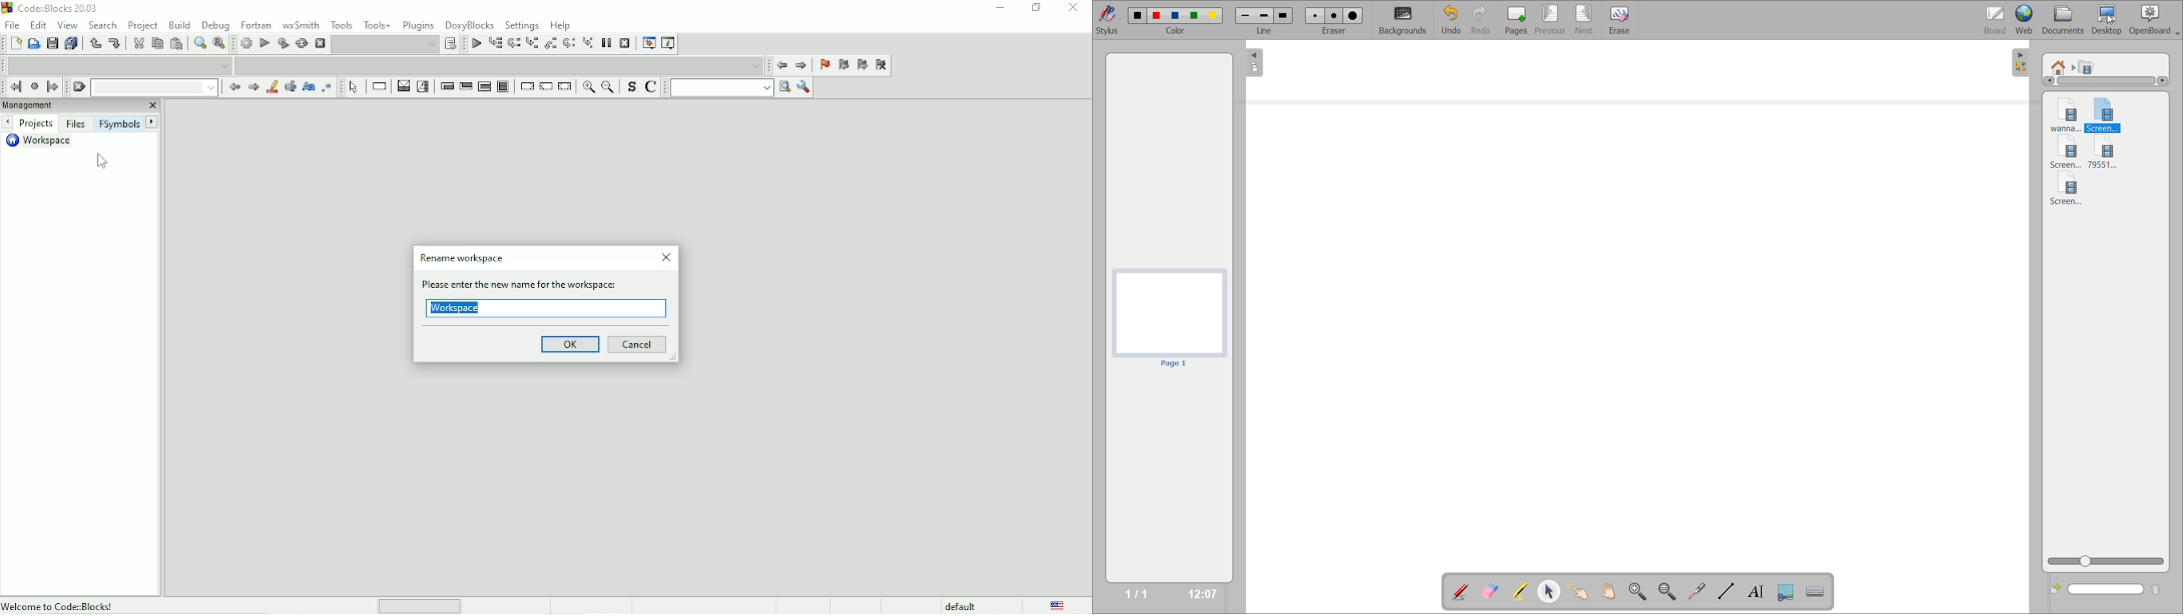  What do you see at coordinates (1405, 19) in the screenshot?
I see `backgrounds` at bounding box center [1405, 19].